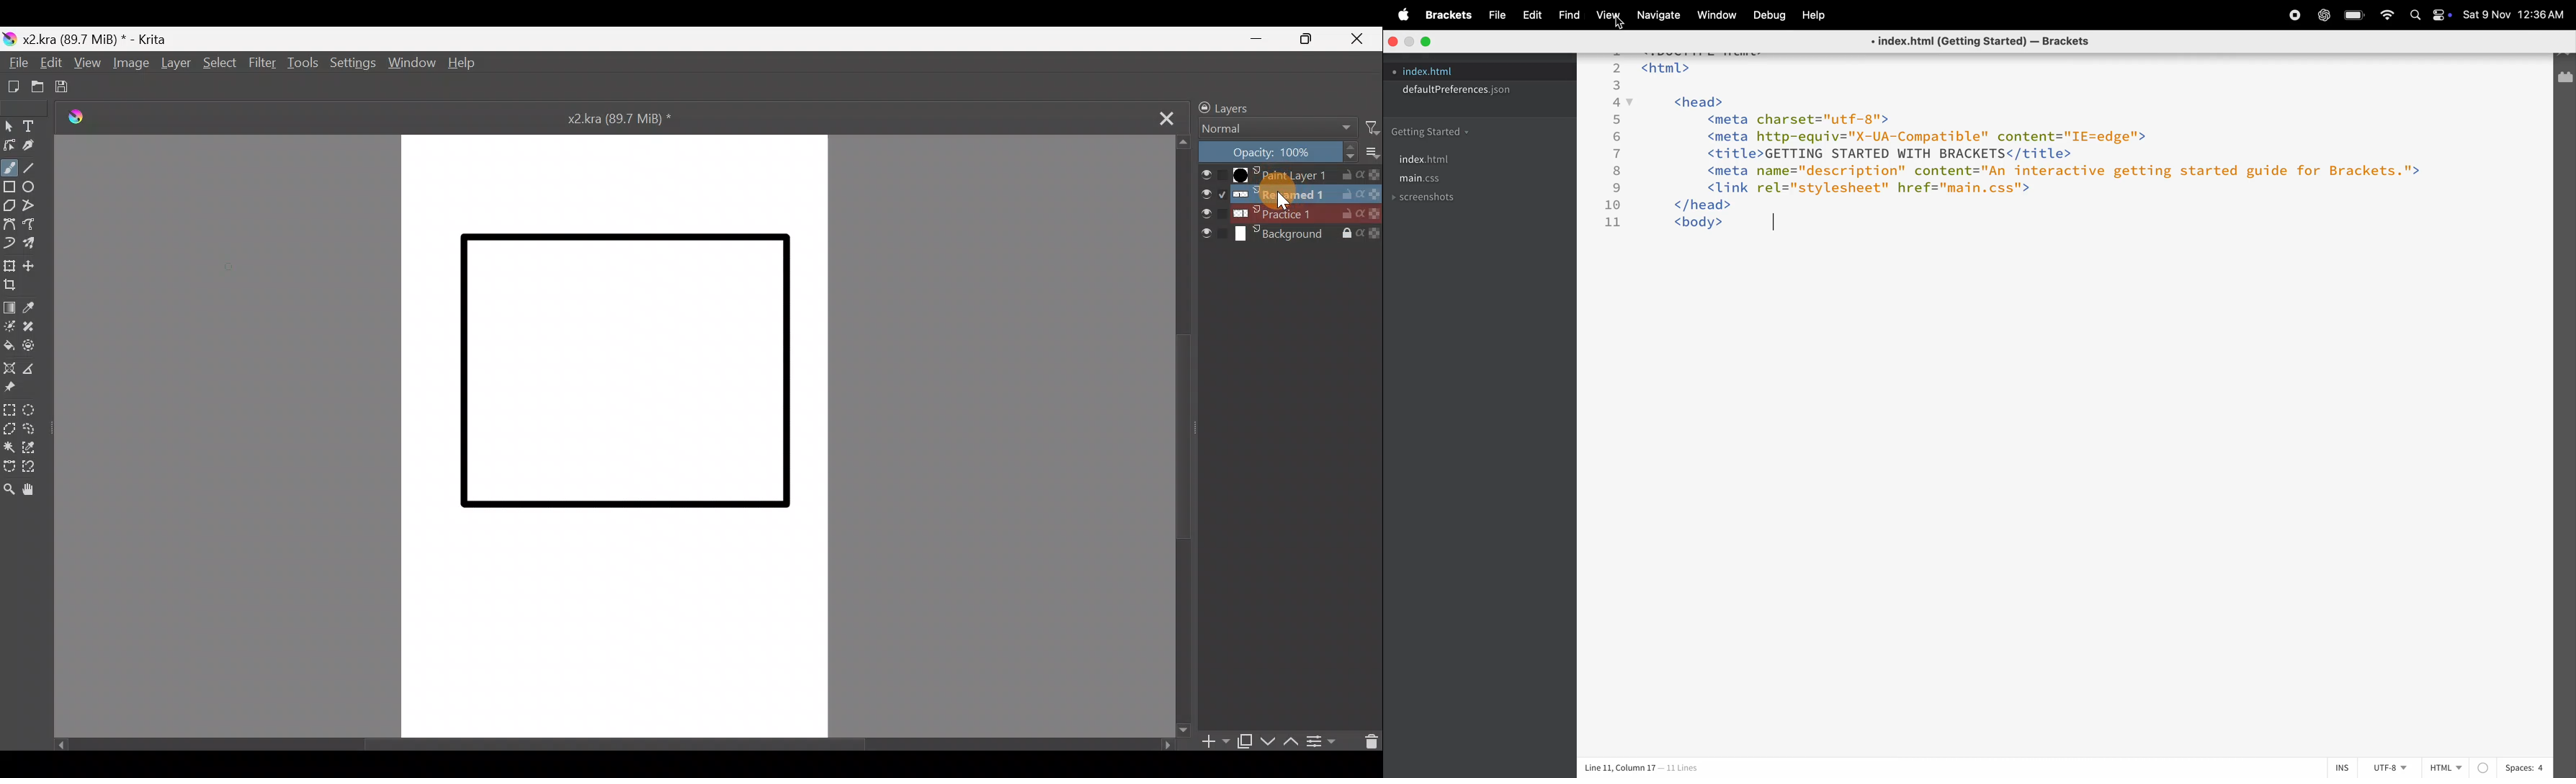  What do you see at coordinates (40, 169) in the screenshot?
I see `Line tool` at bounding box center [40, 169].